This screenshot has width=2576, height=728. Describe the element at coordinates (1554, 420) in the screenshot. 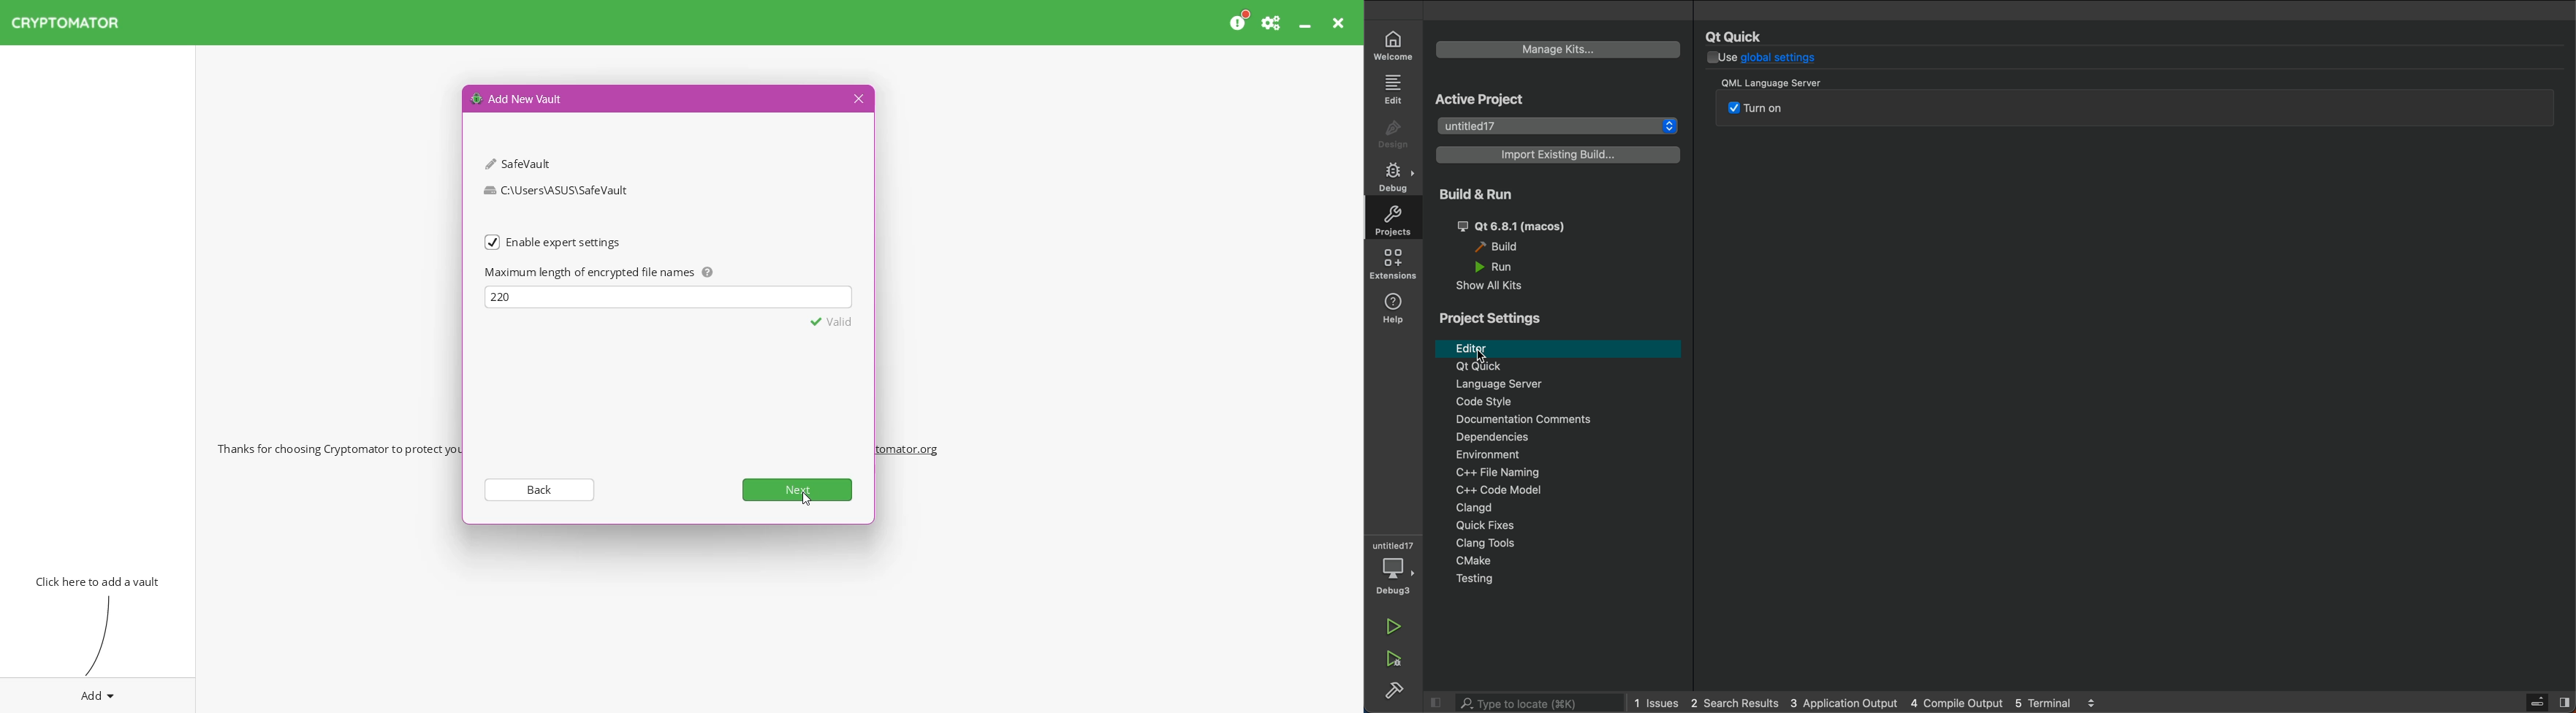

I see `Documentation comments` at that location.